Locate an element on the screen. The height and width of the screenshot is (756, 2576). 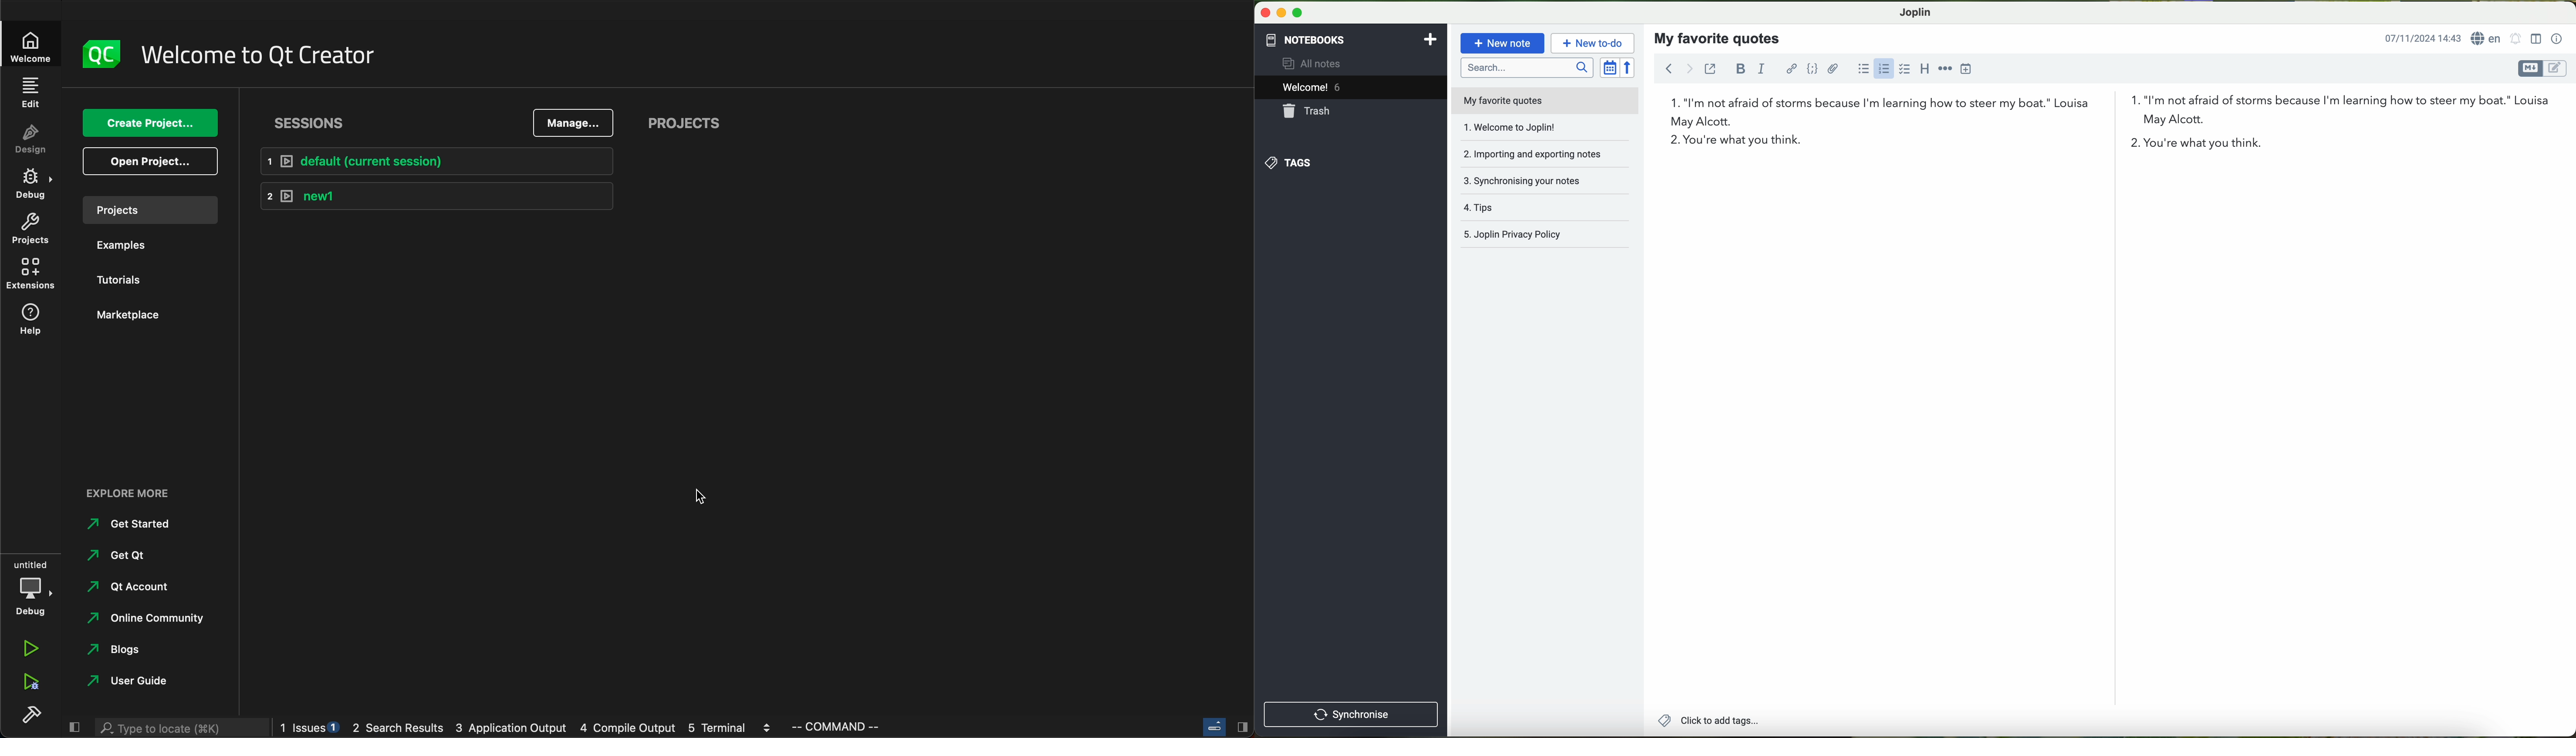
my favorite quotes file is located at coordinates (1505, 101).